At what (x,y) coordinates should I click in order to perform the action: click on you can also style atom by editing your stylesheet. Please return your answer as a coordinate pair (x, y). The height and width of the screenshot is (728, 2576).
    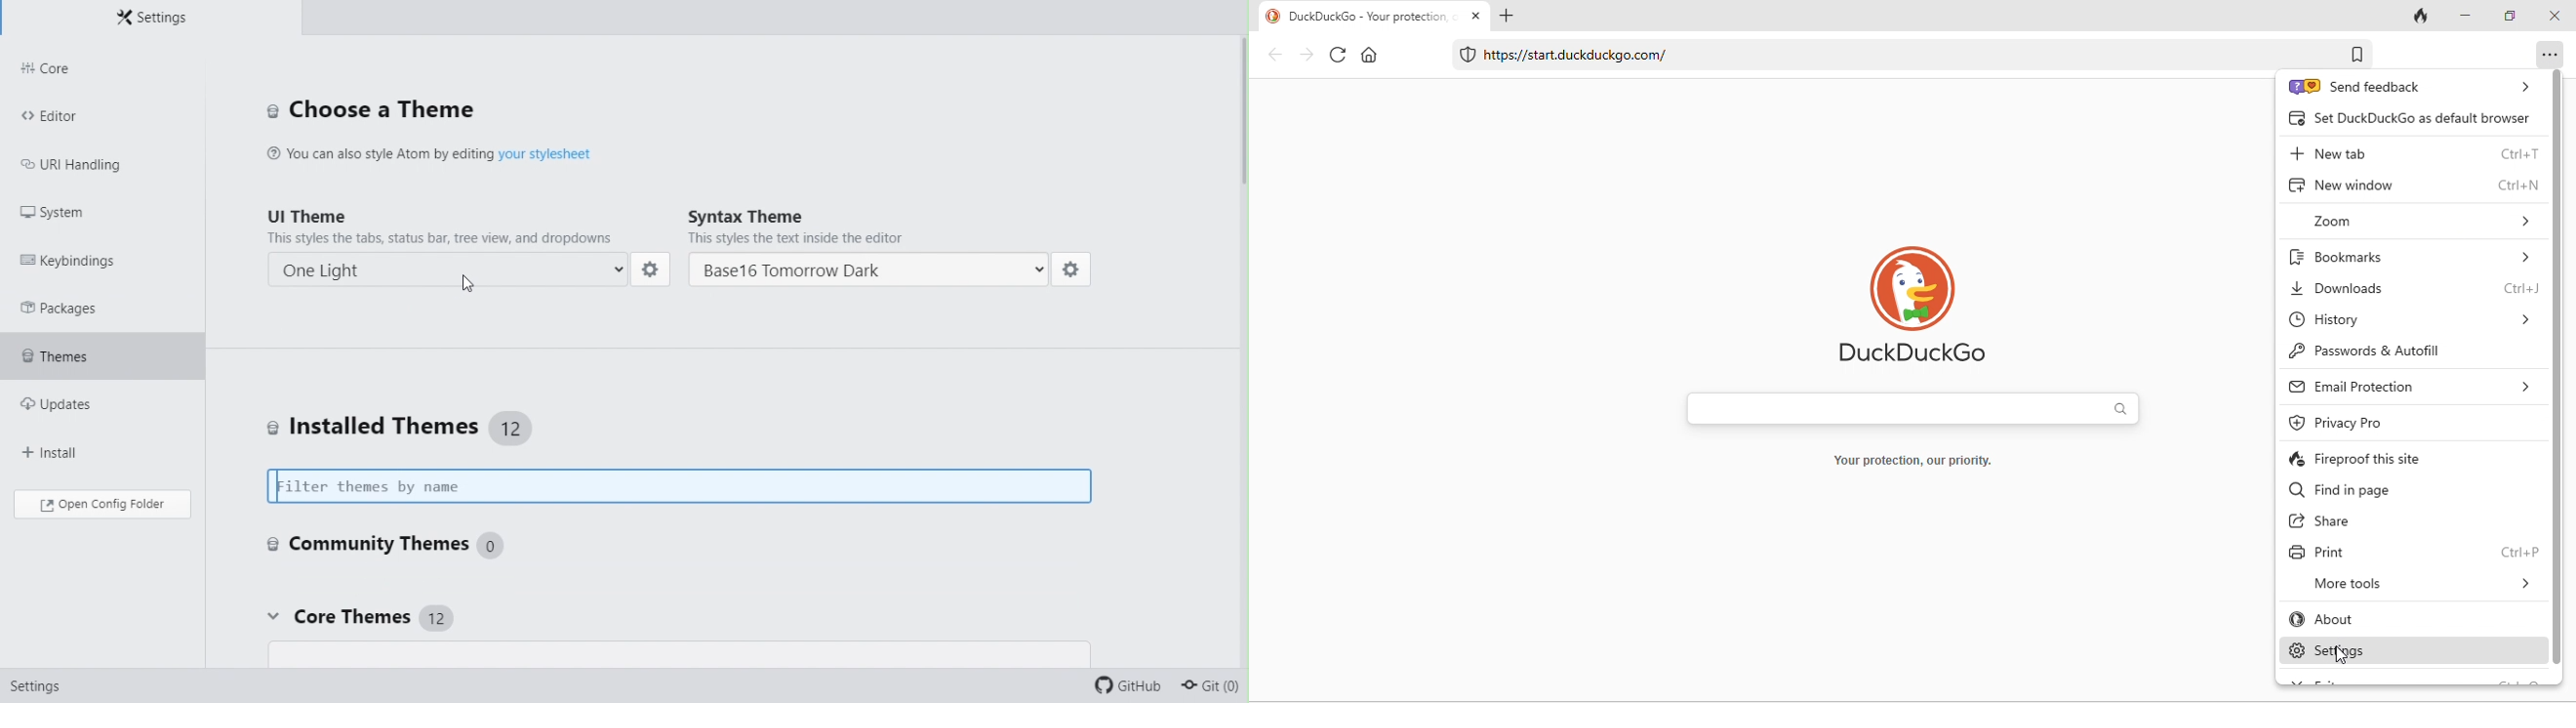
    Looking at the image, I should click on (465, 151).